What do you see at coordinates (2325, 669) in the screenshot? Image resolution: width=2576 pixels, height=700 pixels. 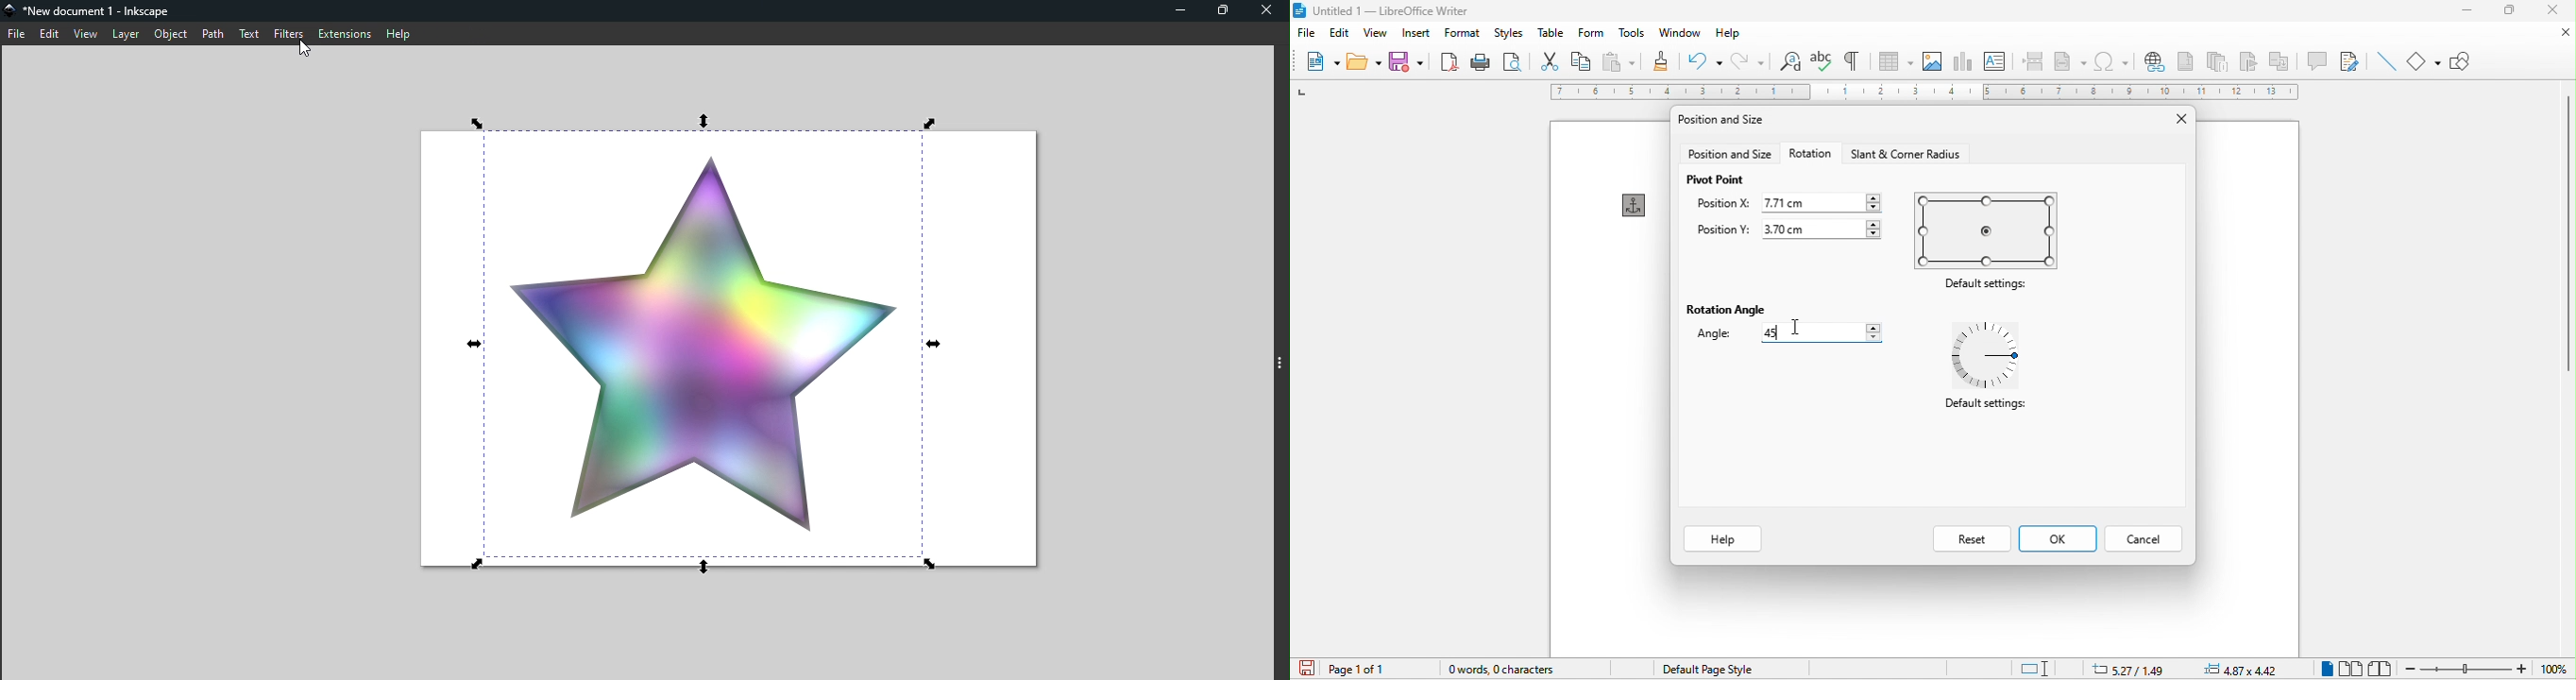 I see `single page view` at bounding box center [2325, 669].